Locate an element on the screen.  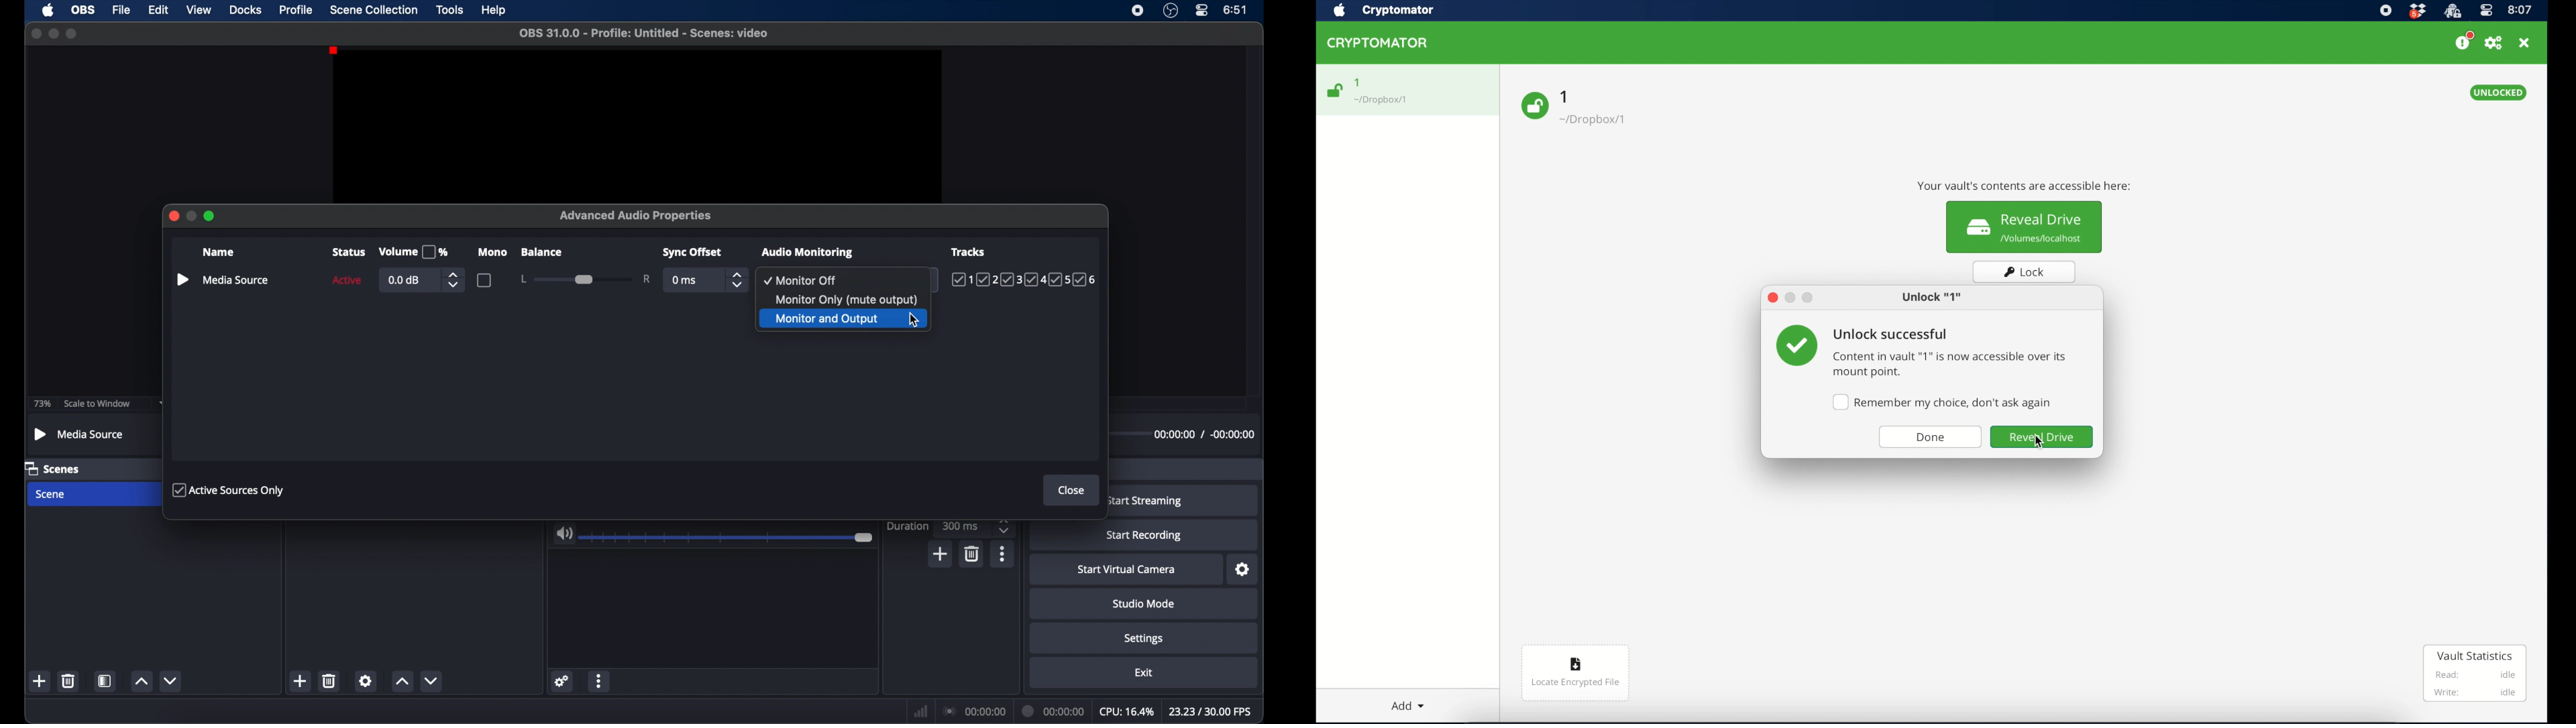
300ms is located at coordinates (961, 526).